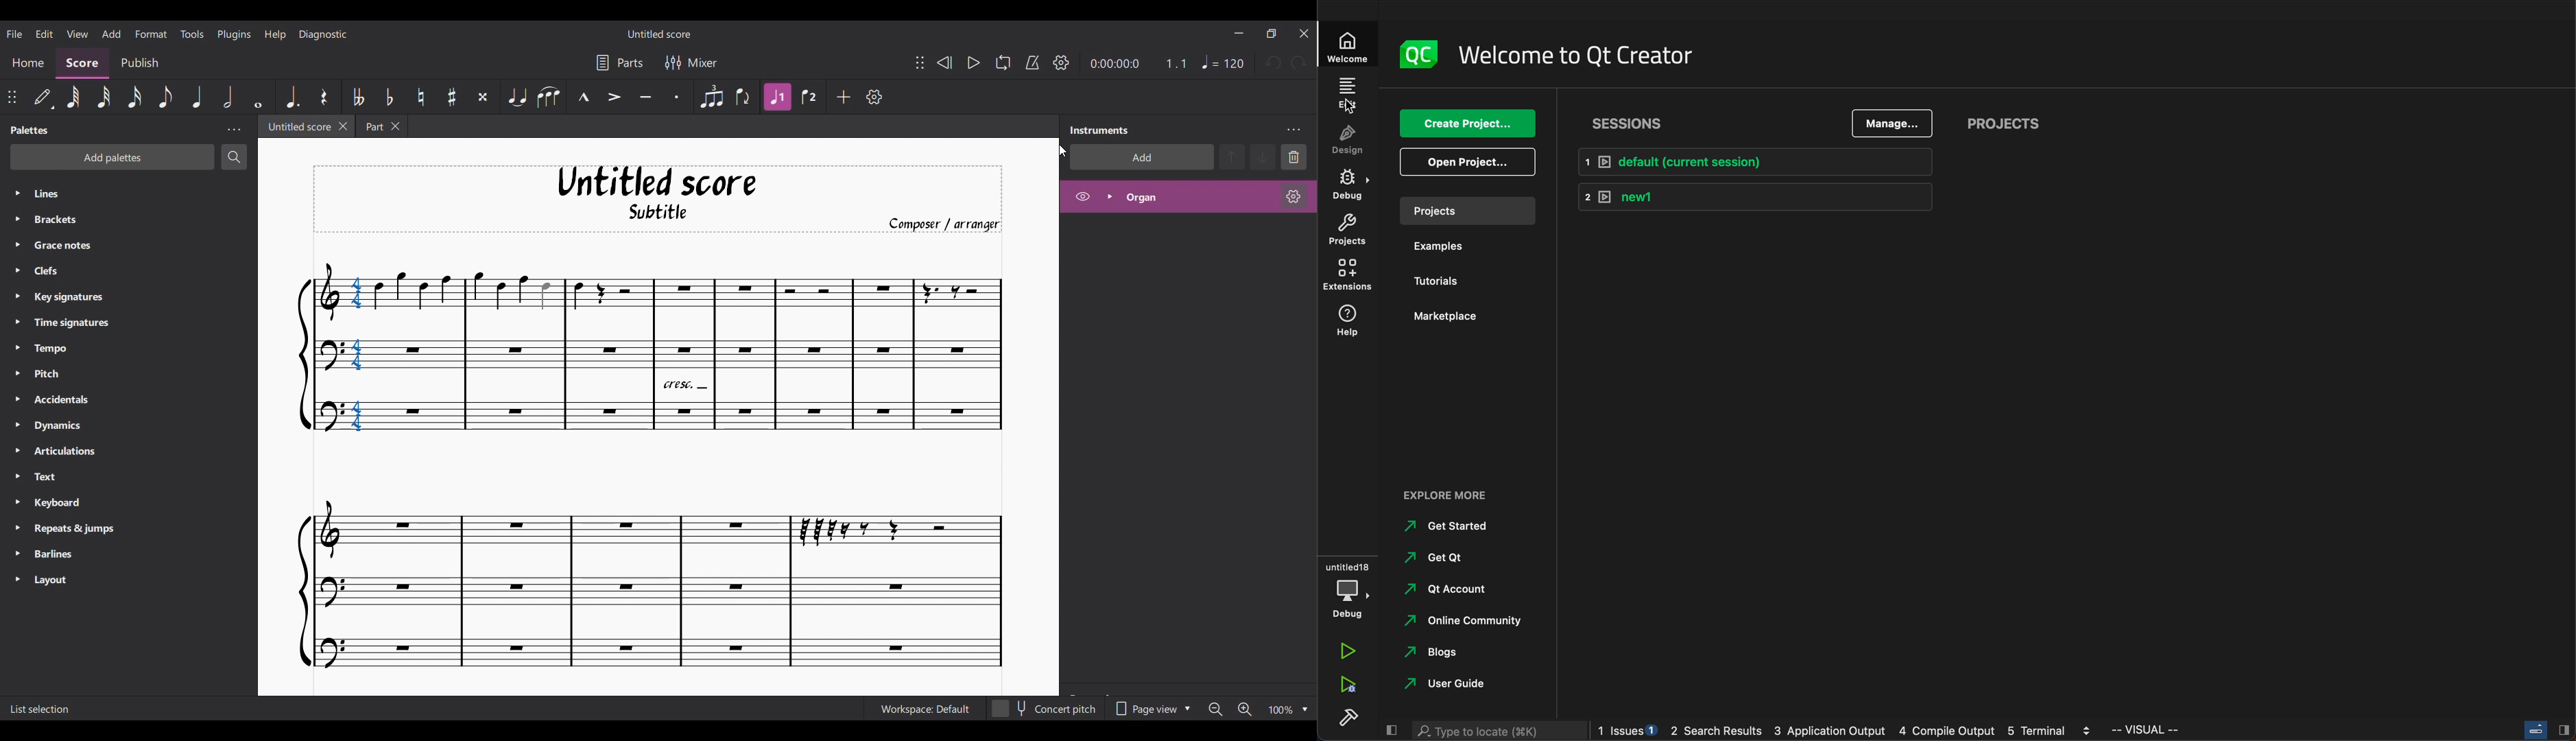  I want to click on Redo, so click(1299, 62).